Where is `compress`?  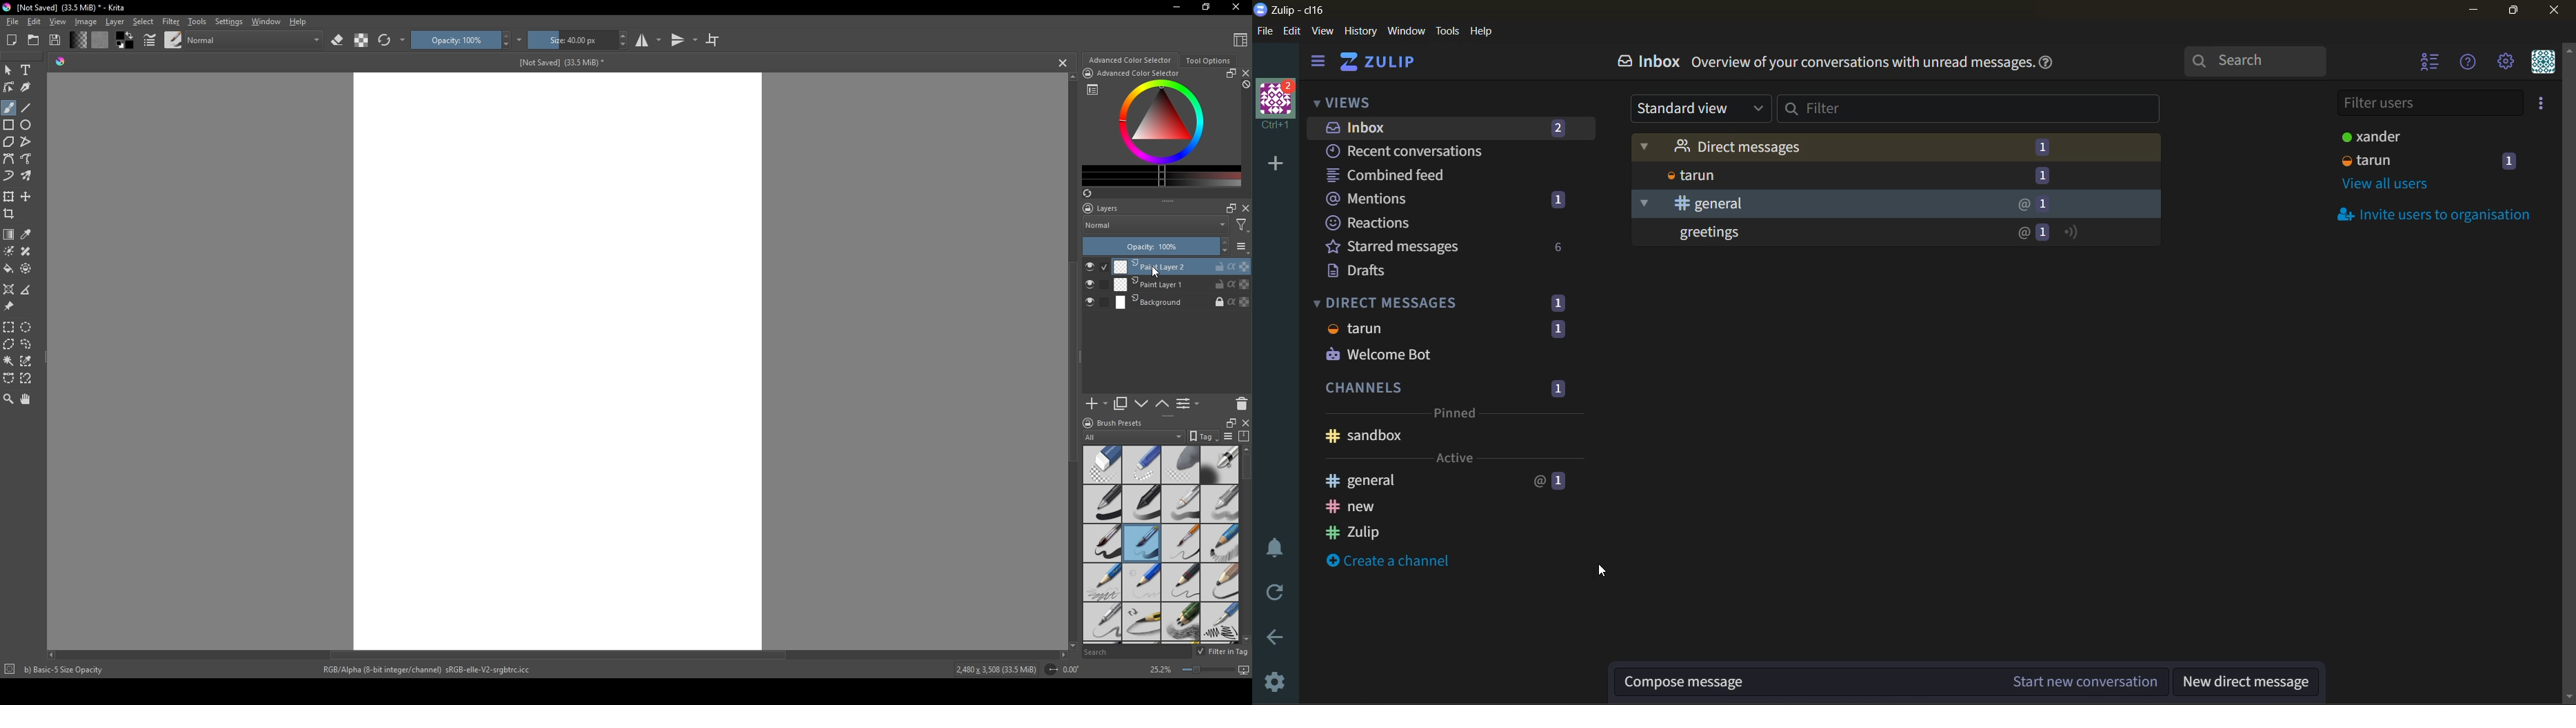
compress is located at coordinates (1245, 436).